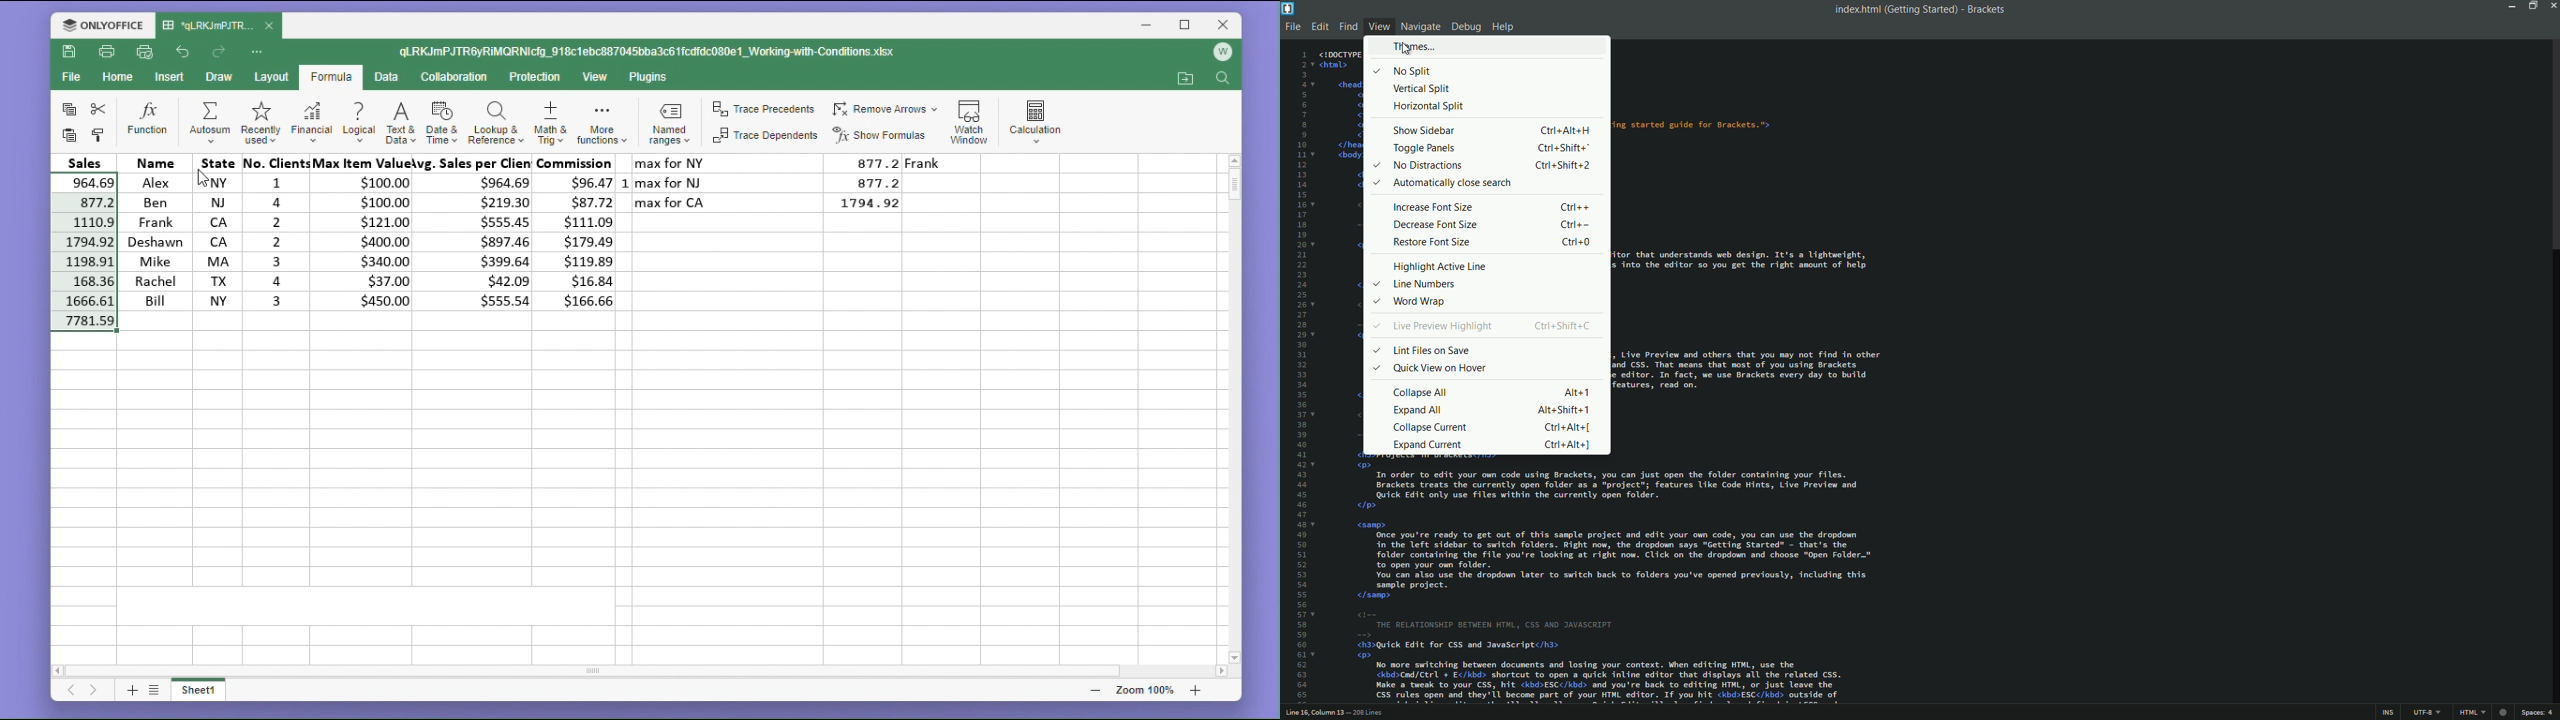  What do you see at coordinates (763, 139) in the screenshot?
I see `trace dependents` at bounding box center [763, 139].